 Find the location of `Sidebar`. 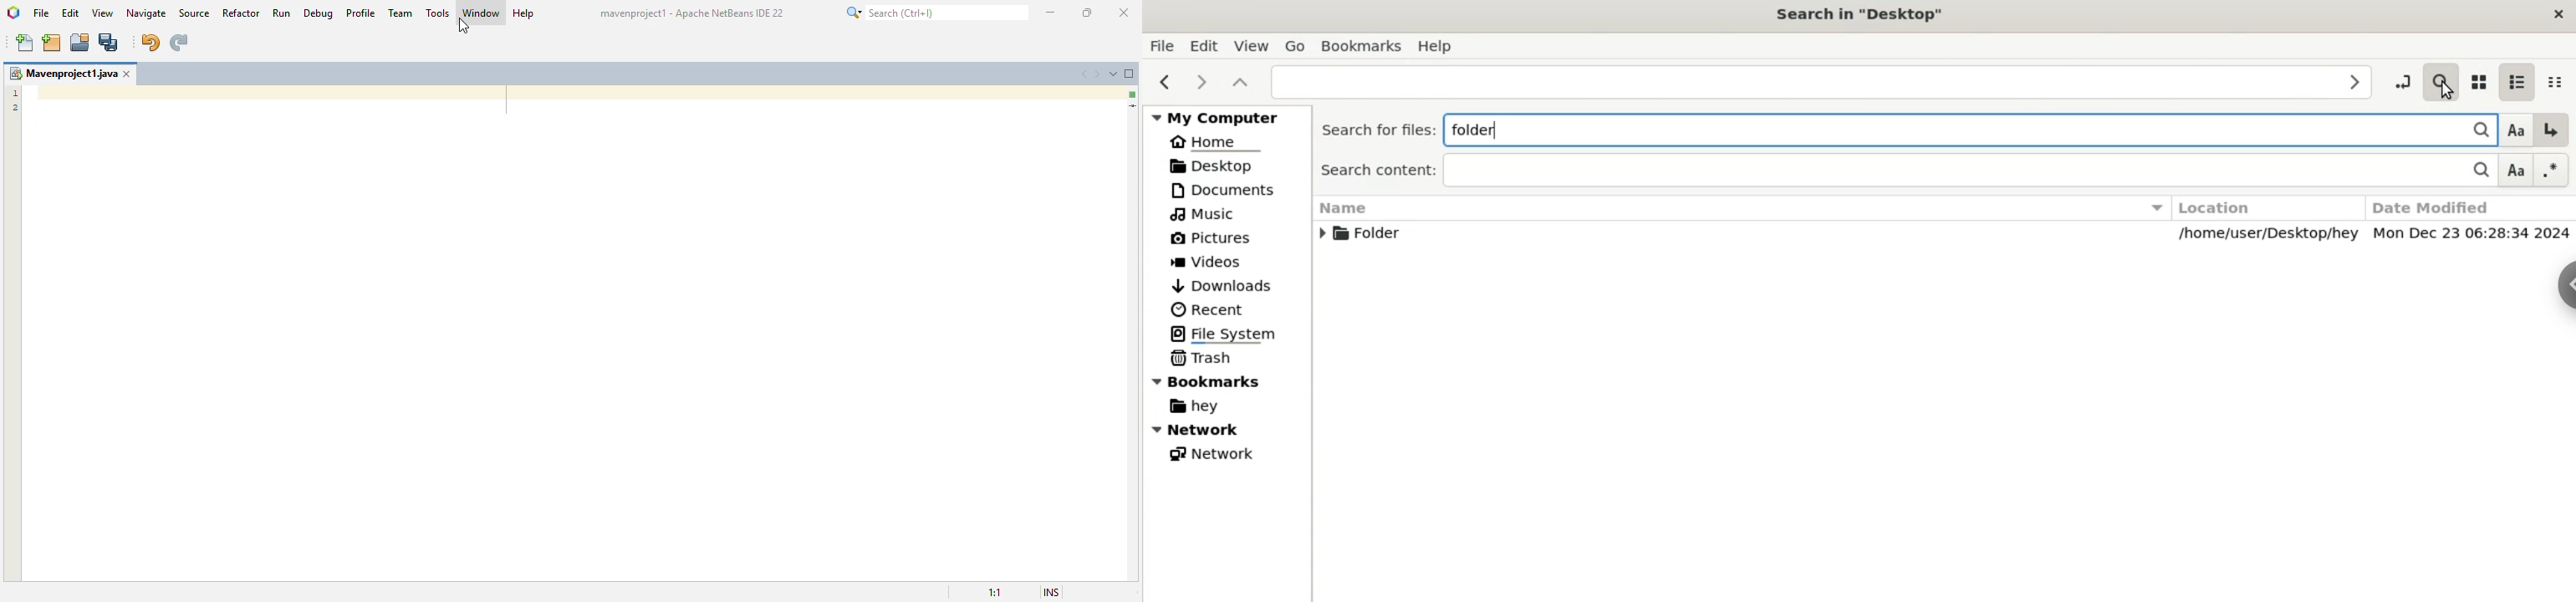

Sidebar is located at coordinates (2558, 290).